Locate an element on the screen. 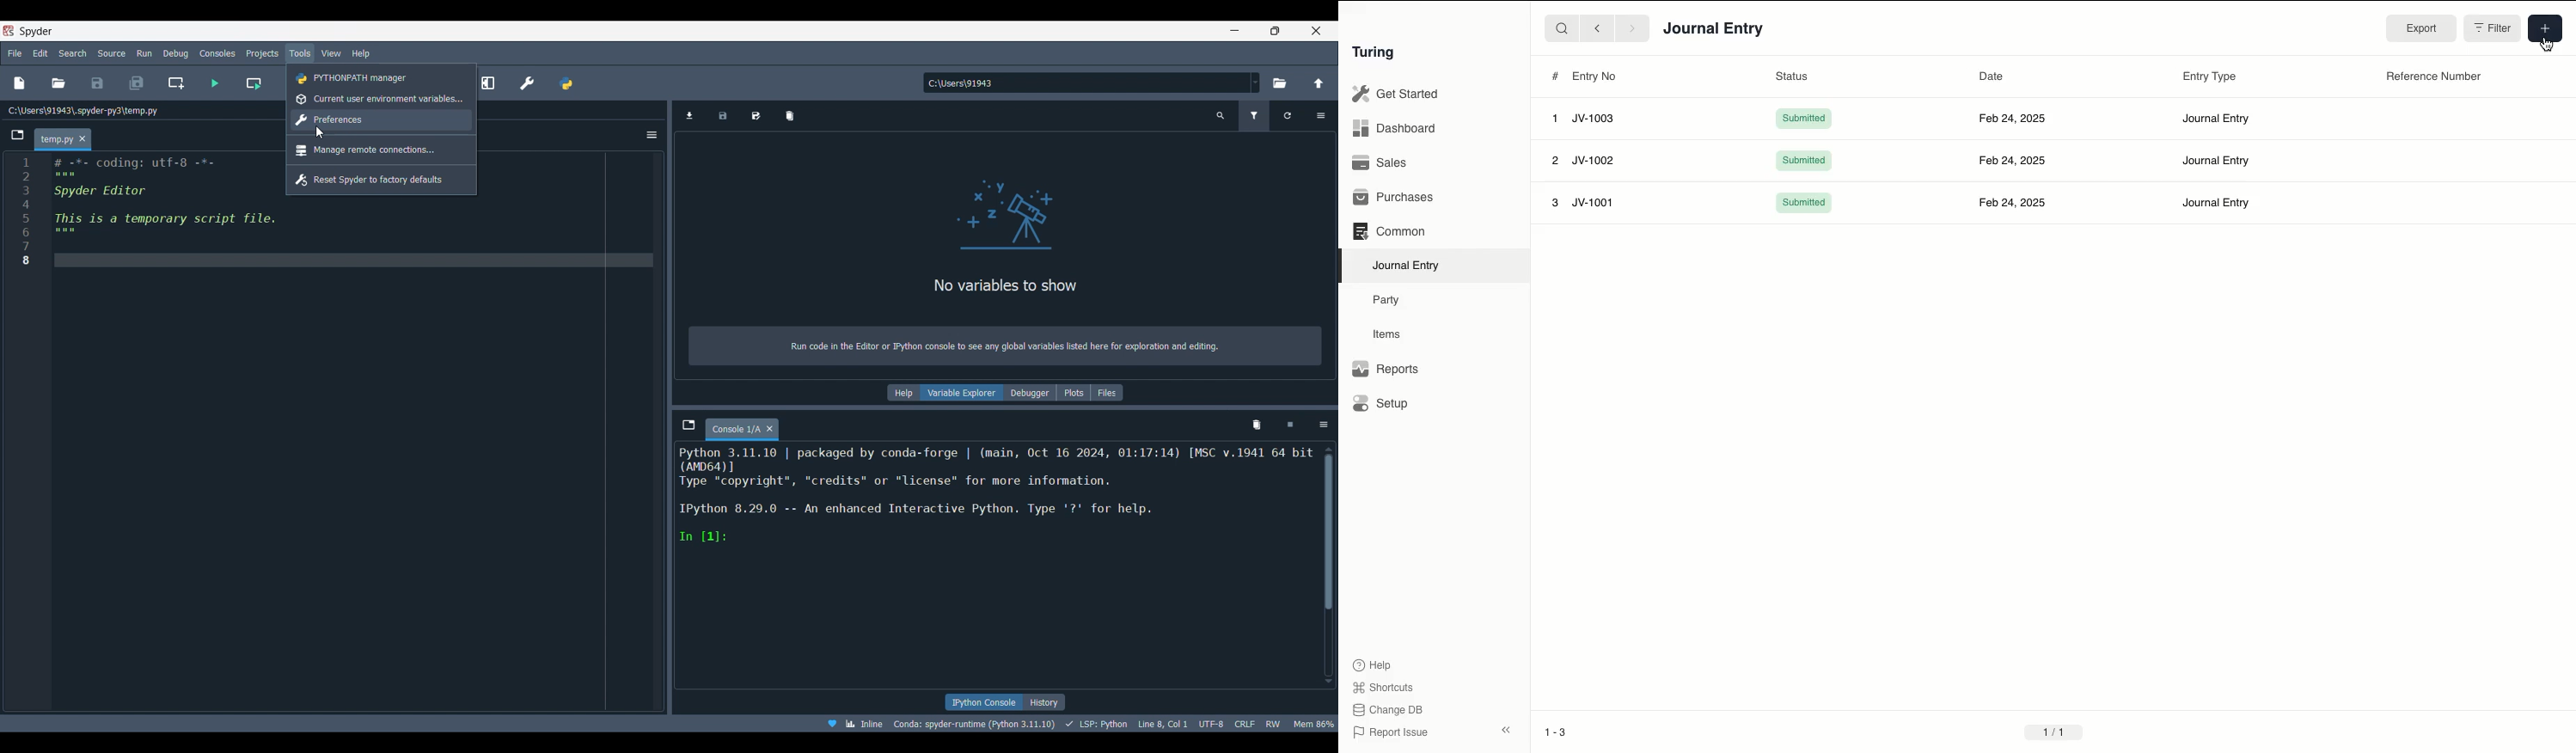  Filter is located at coordinates (2490, 27).